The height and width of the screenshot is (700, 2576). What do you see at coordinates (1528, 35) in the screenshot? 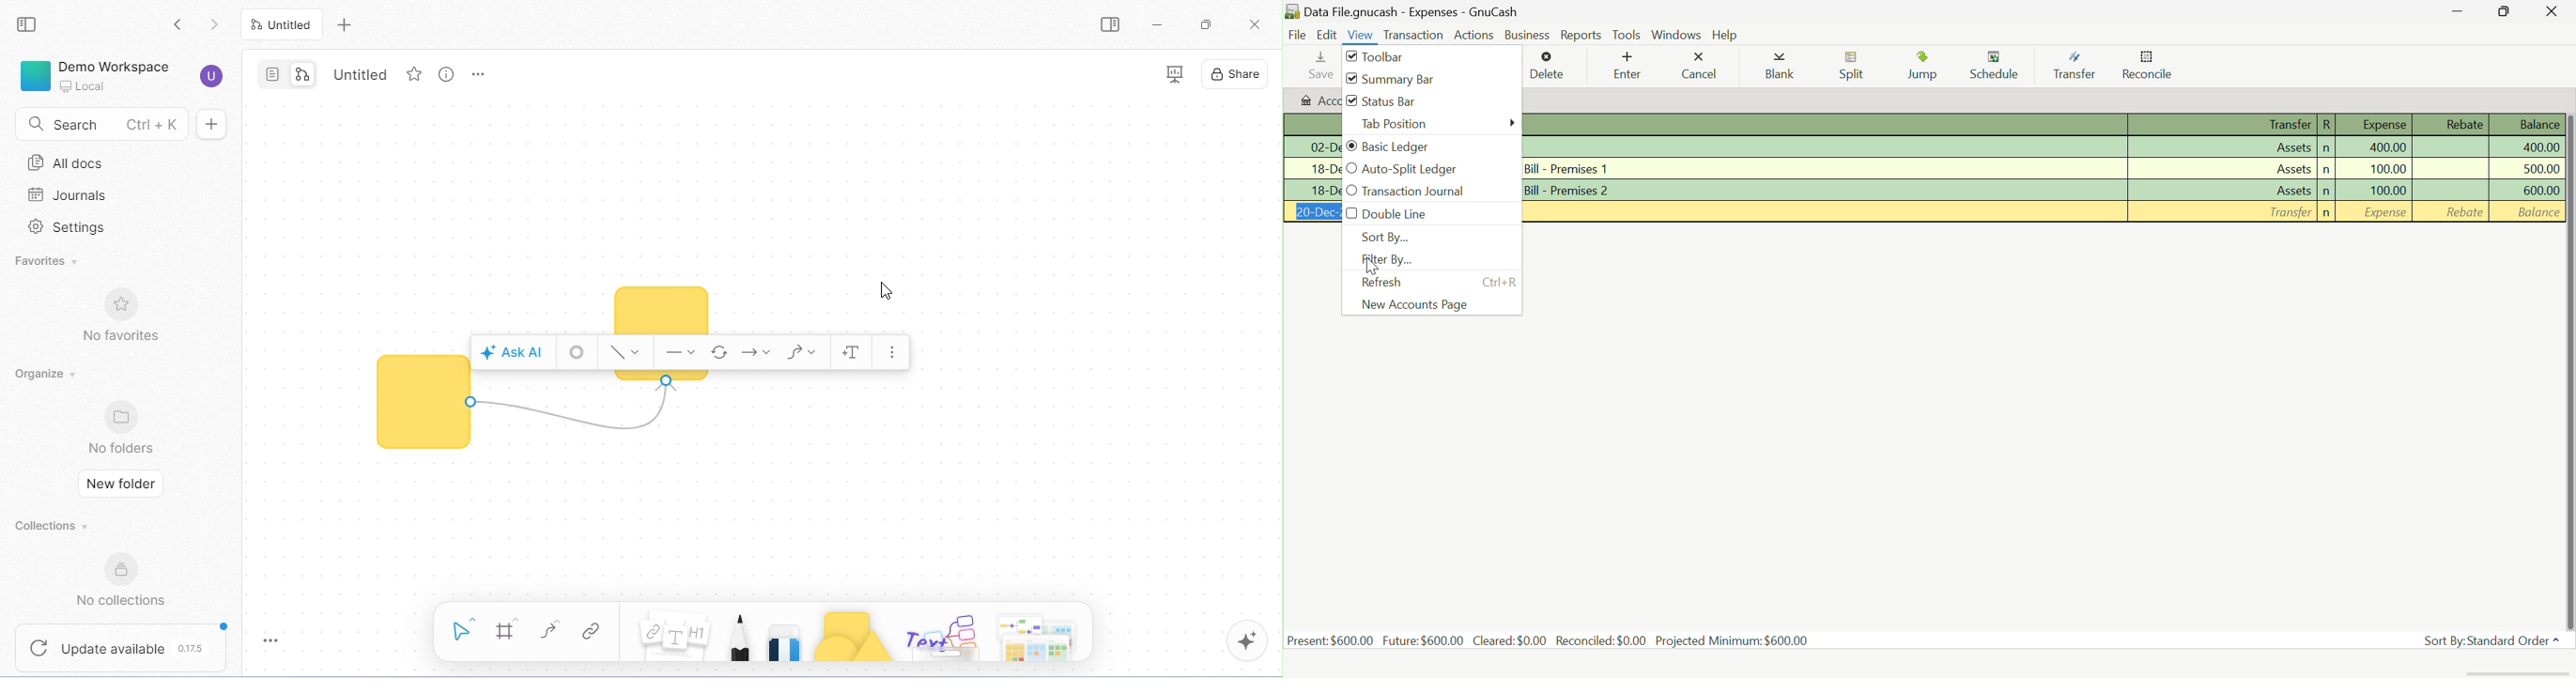
I see `Business` at bounding box center [1528, 35].